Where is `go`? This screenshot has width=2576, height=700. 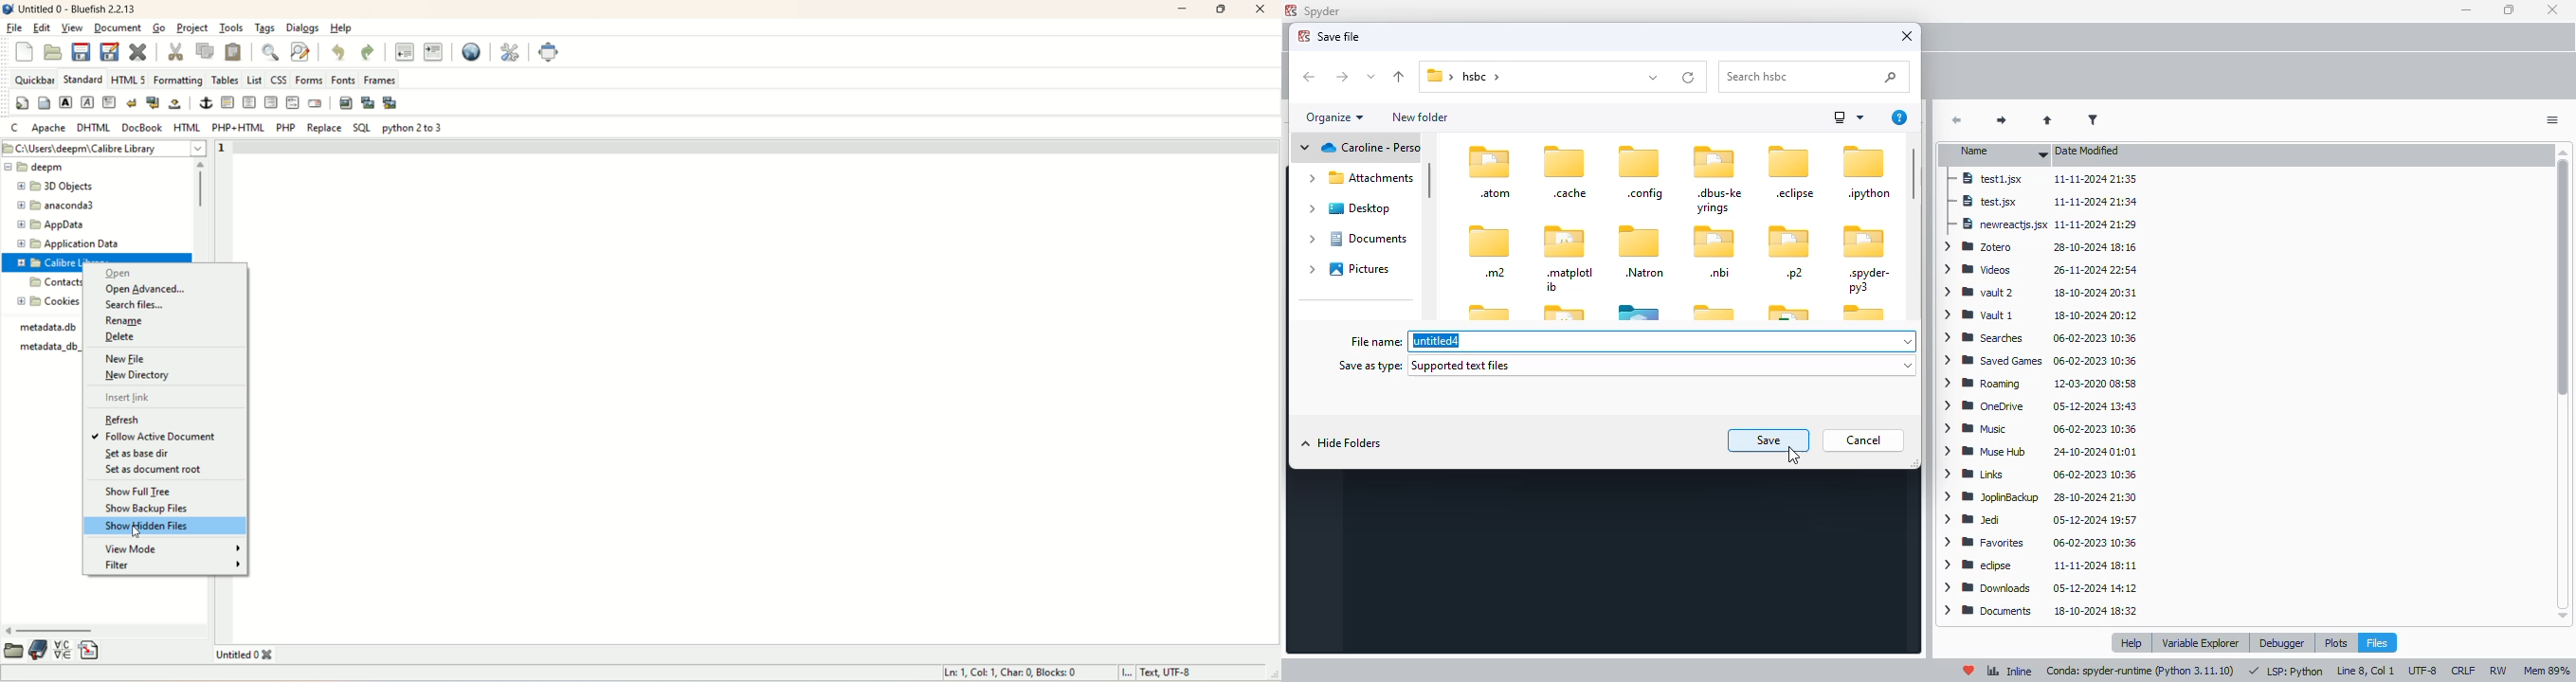
go is located at coordinates (158, 27).